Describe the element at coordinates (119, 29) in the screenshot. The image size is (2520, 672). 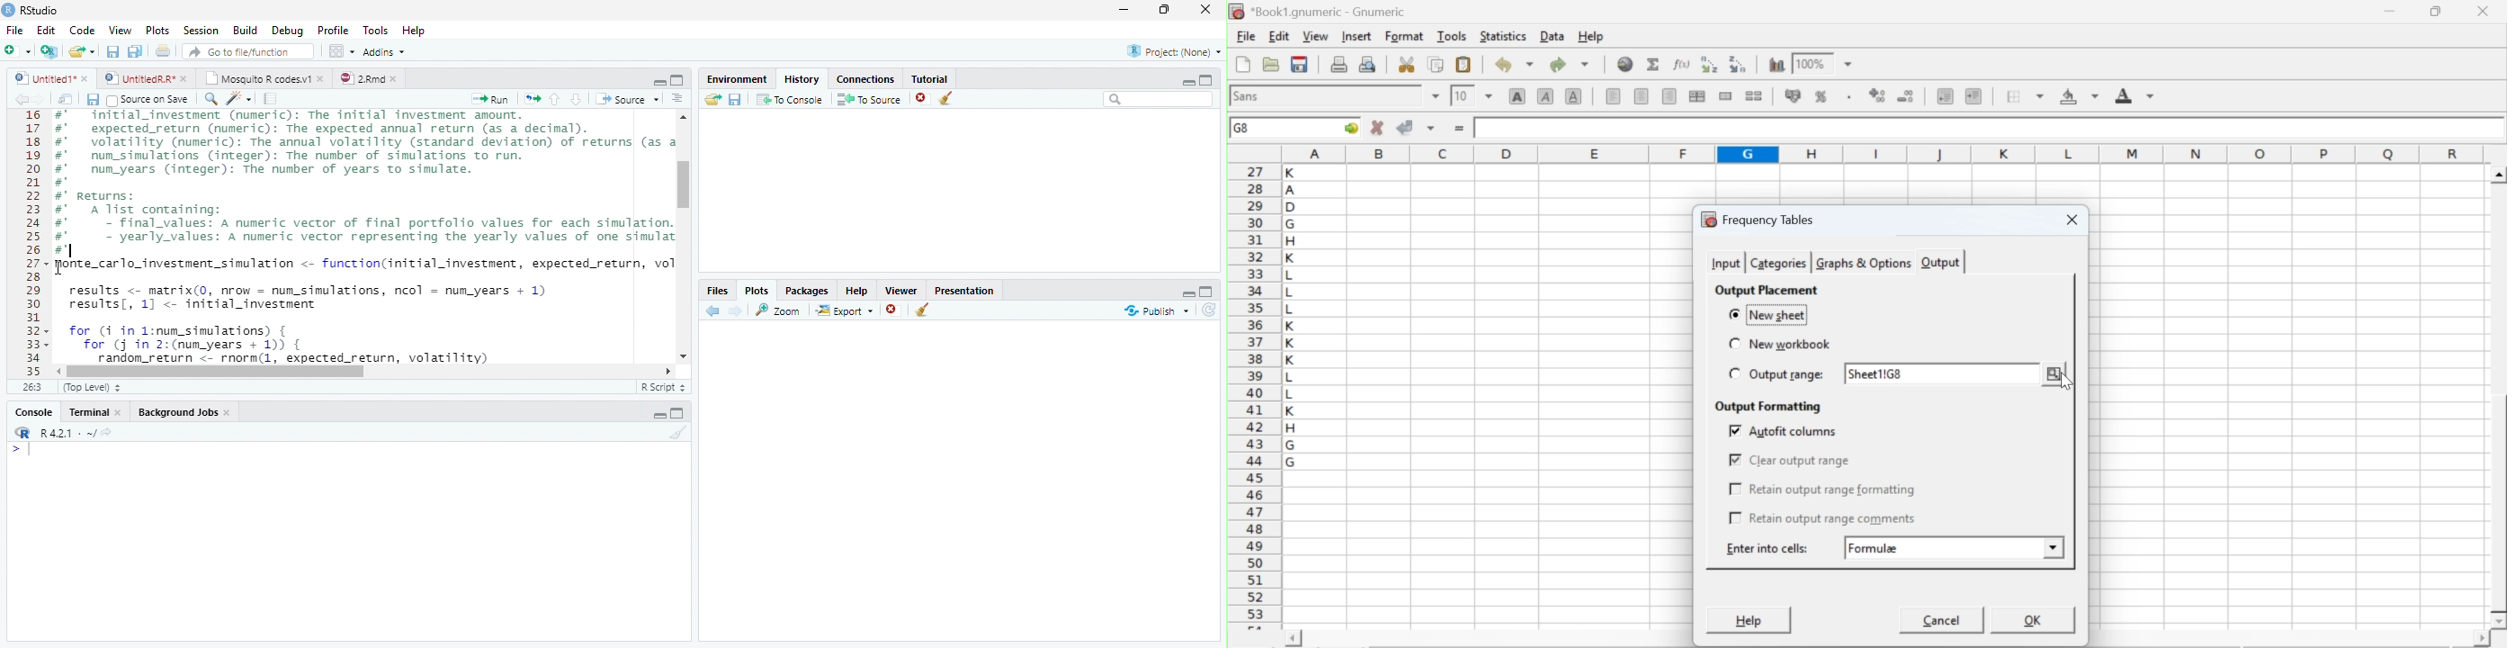
I see `View` at that location.